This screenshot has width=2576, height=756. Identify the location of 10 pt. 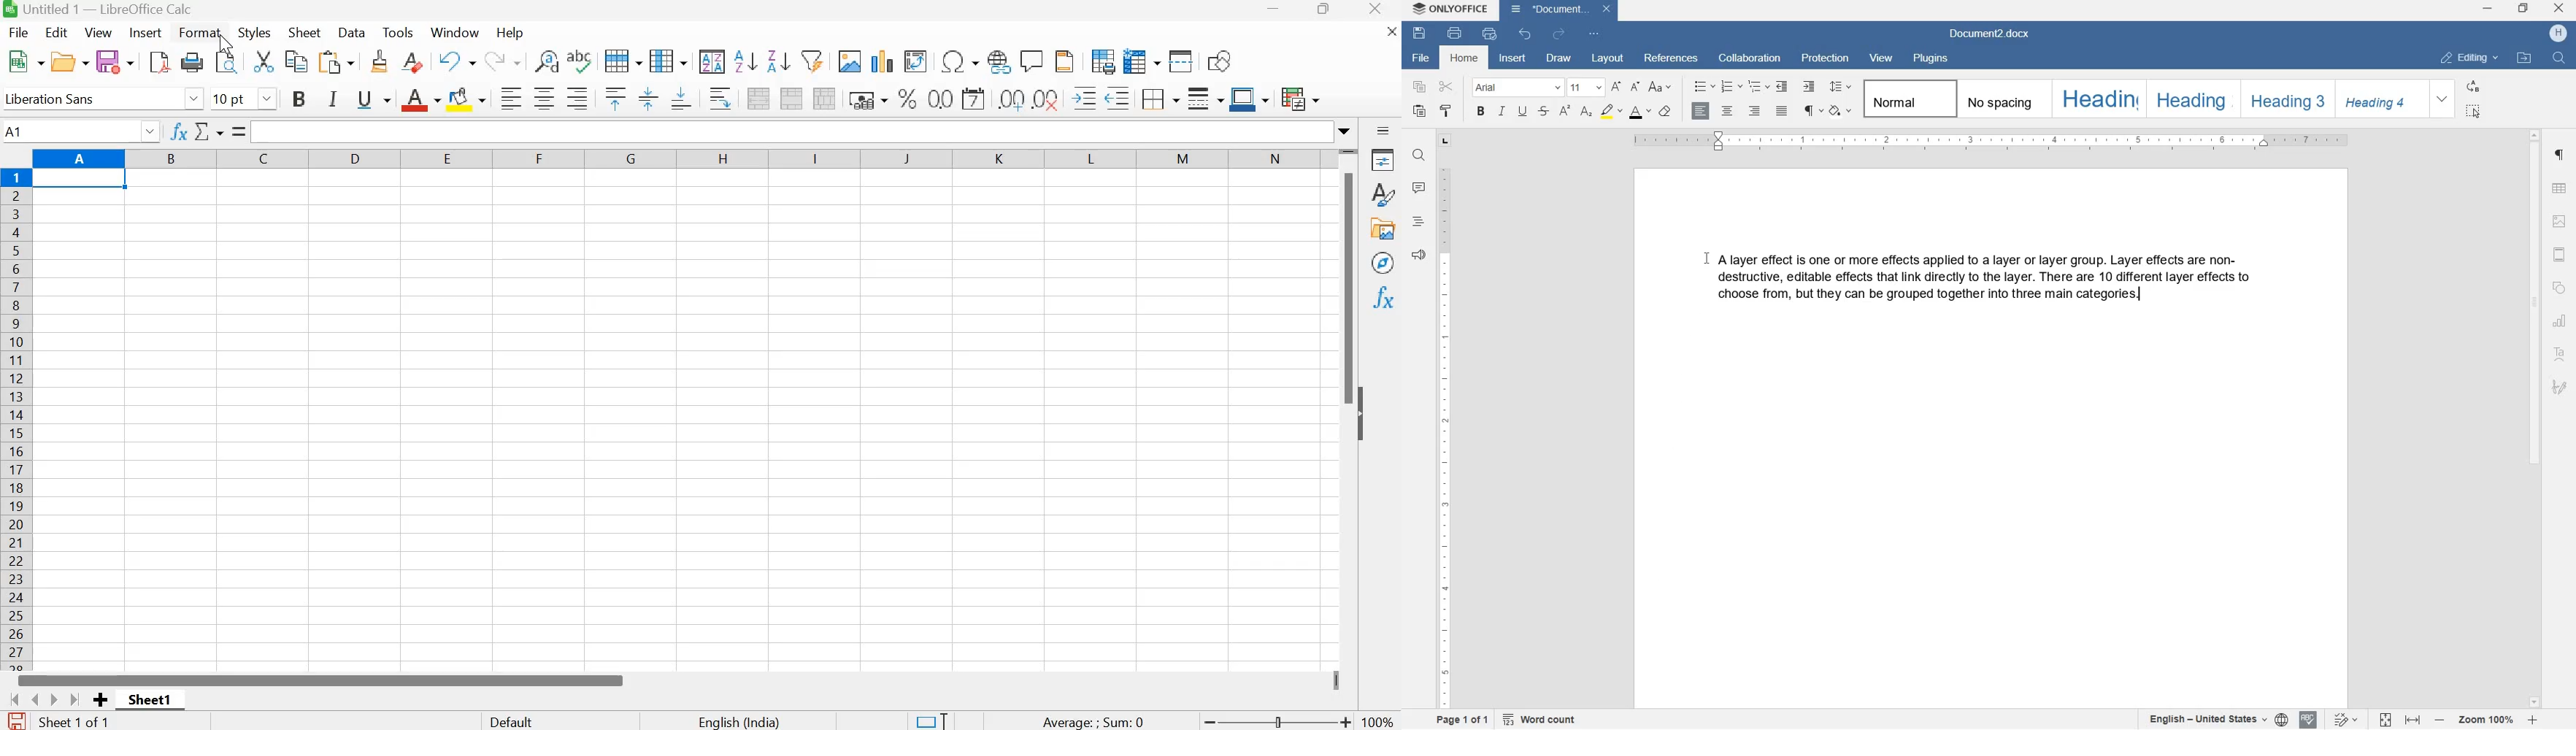
(245, 98).